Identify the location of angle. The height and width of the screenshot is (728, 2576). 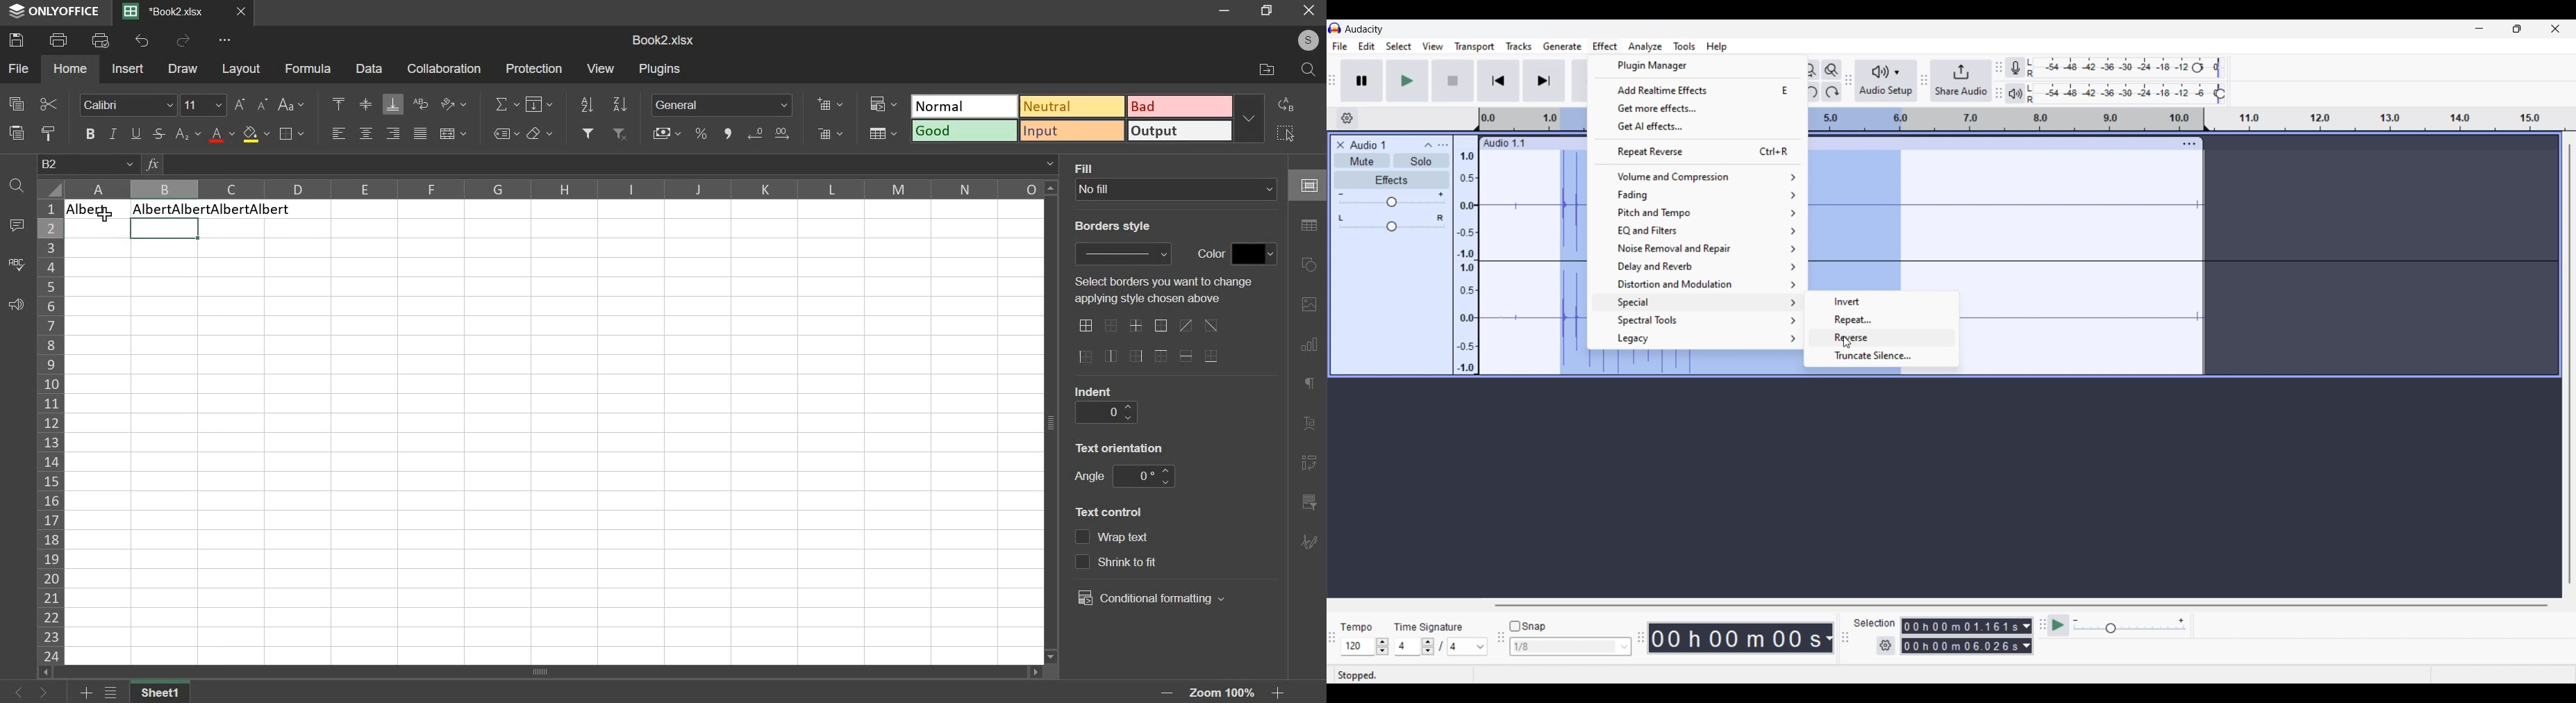
(1145, 477).